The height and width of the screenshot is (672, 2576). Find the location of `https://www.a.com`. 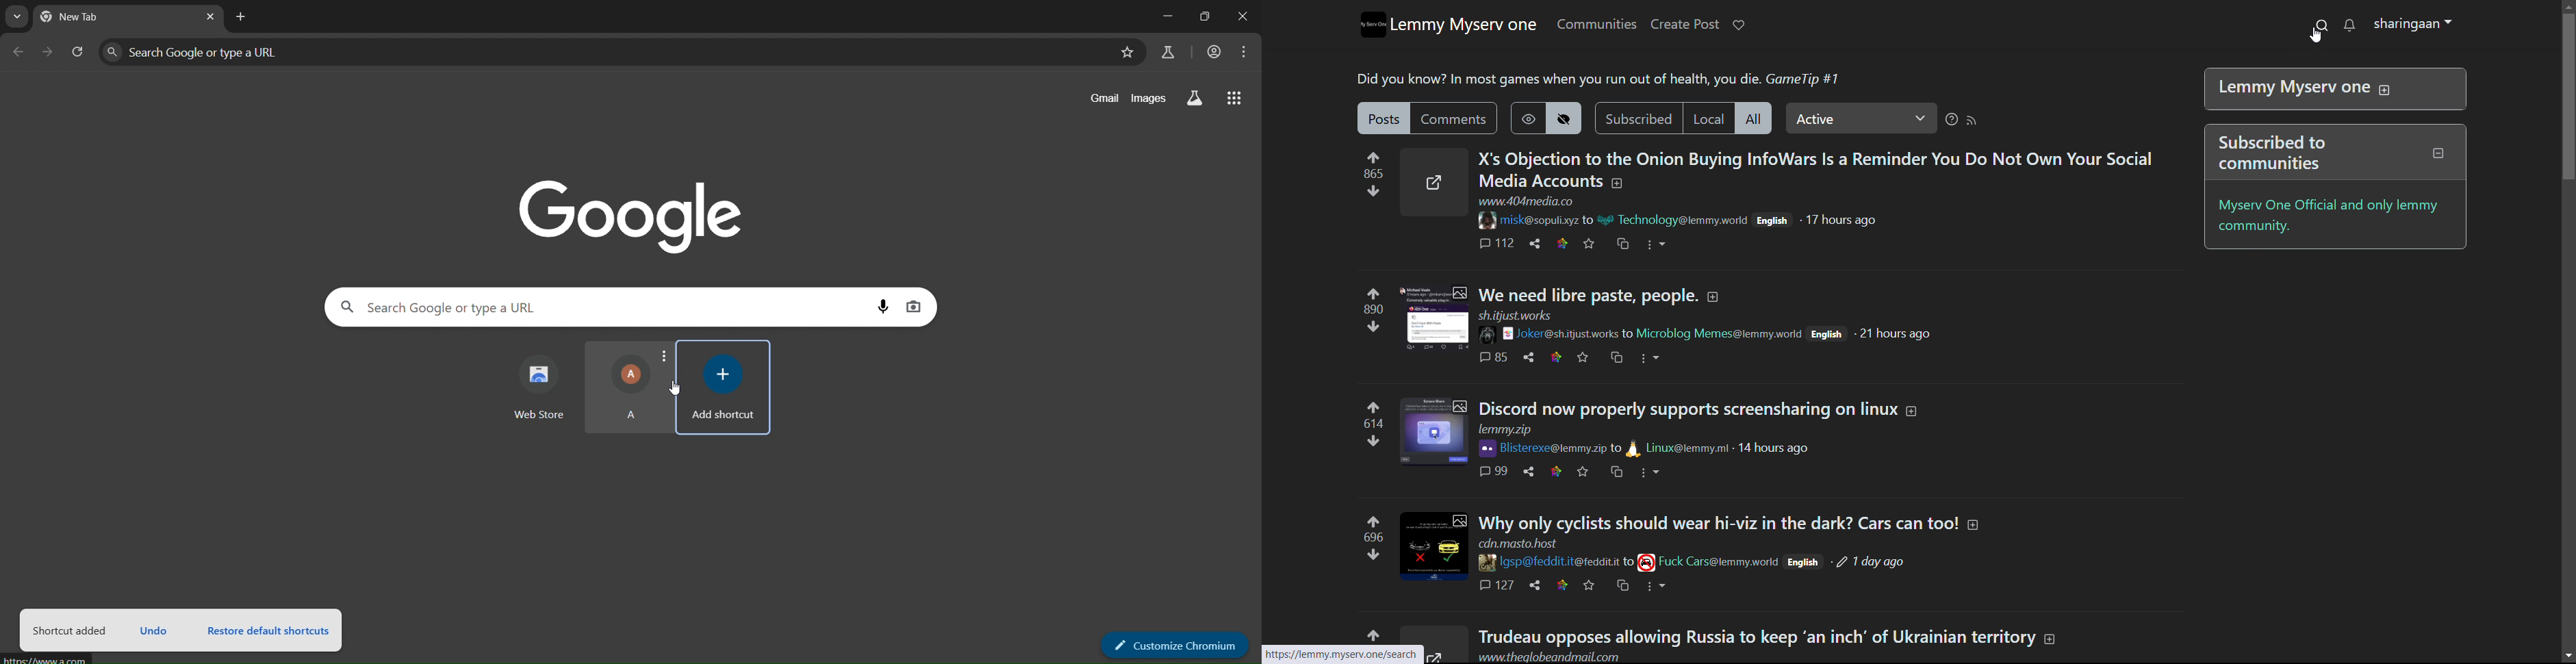

https://www.a.com is located at coordinates (48, 659).